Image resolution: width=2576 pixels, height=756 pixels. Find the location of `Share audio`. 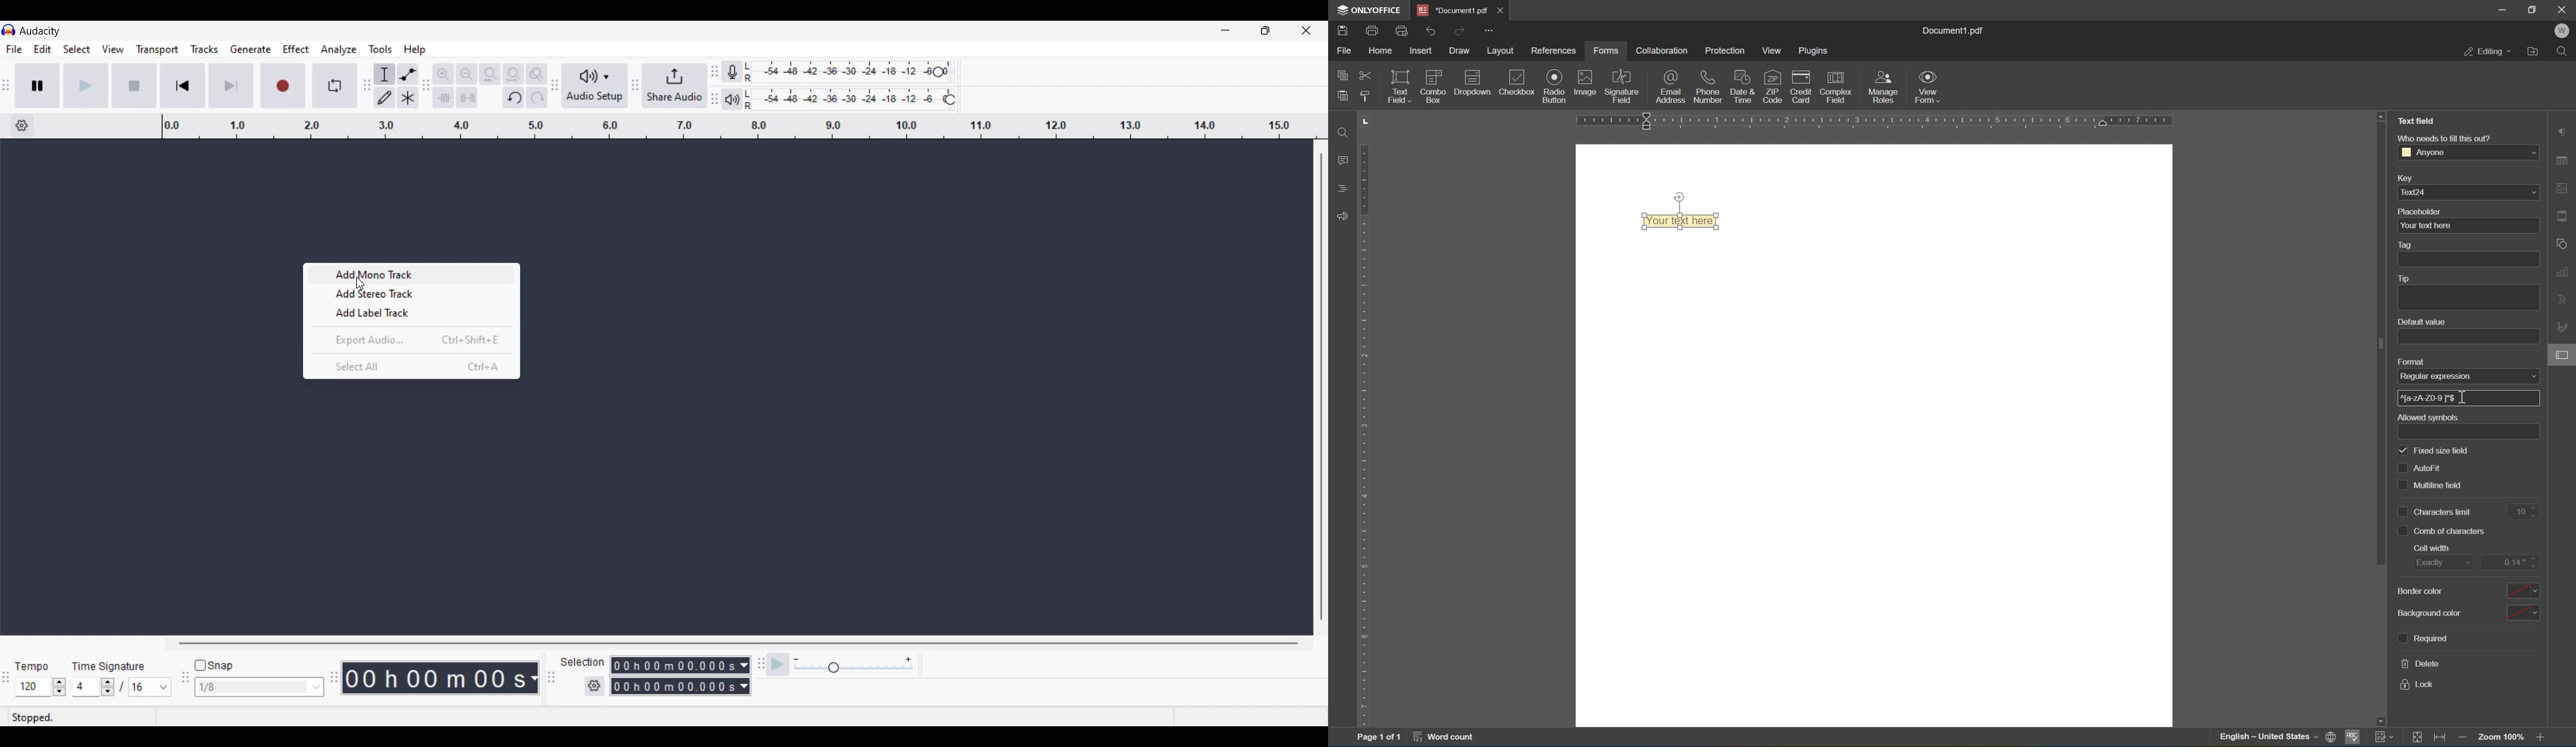

Share audio is located at coordinates (674, 86).